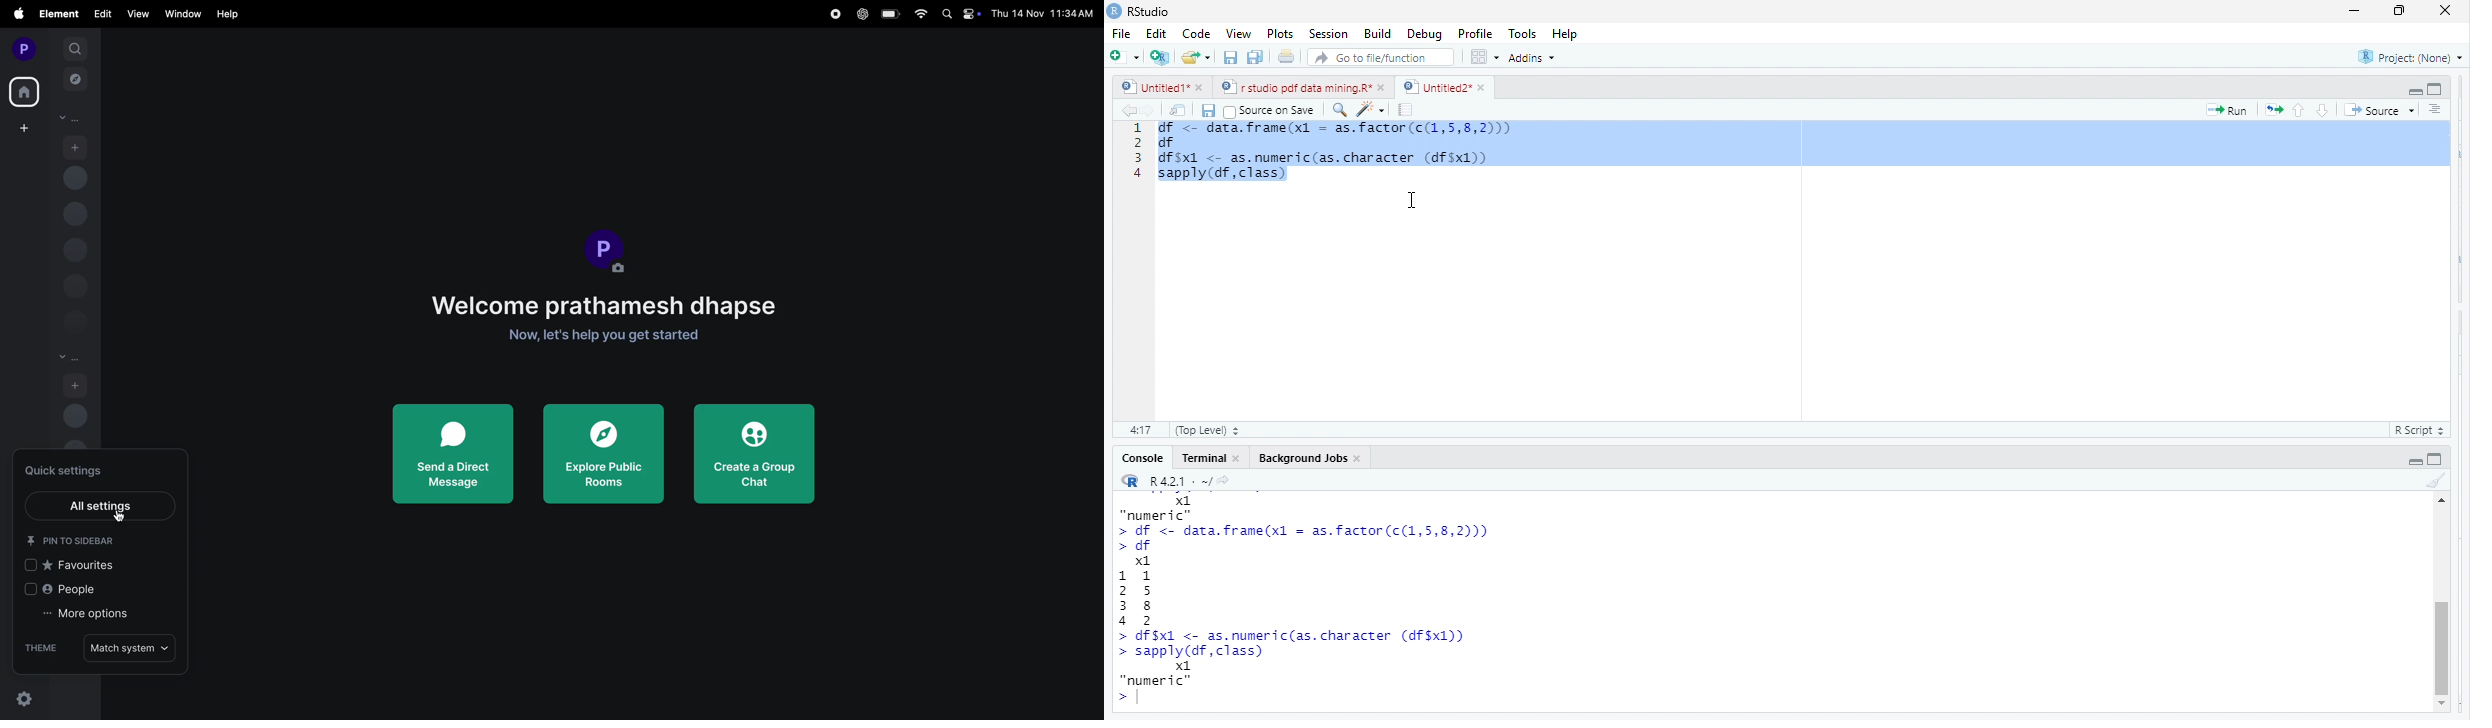 The image size is (2492, 728). Describe the element at coordinates (456, 452) in the screenshot. I see `send direct msg` at that location.